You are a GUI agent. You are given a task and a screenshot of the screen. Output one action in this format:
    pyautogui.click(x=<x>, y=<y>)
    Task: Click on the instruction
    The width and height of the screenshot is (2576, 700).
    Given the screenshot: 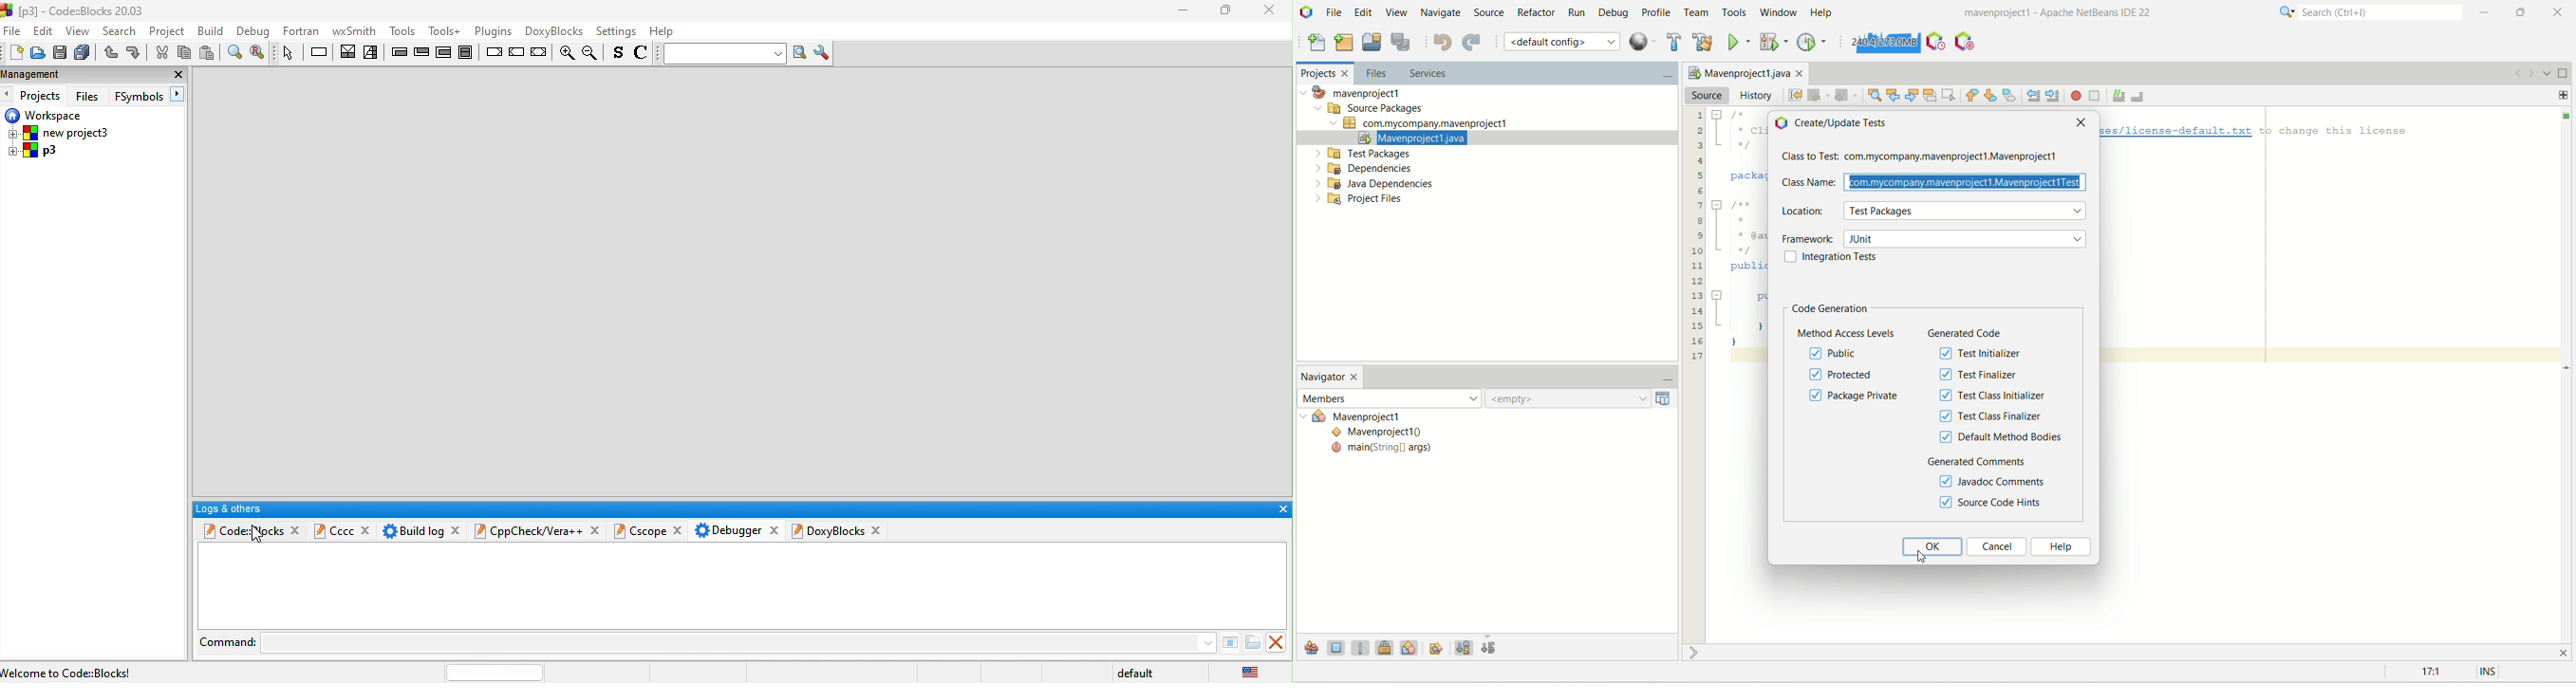 What is the action you would take?
    pyautogui.click(x=321, y=52)
    